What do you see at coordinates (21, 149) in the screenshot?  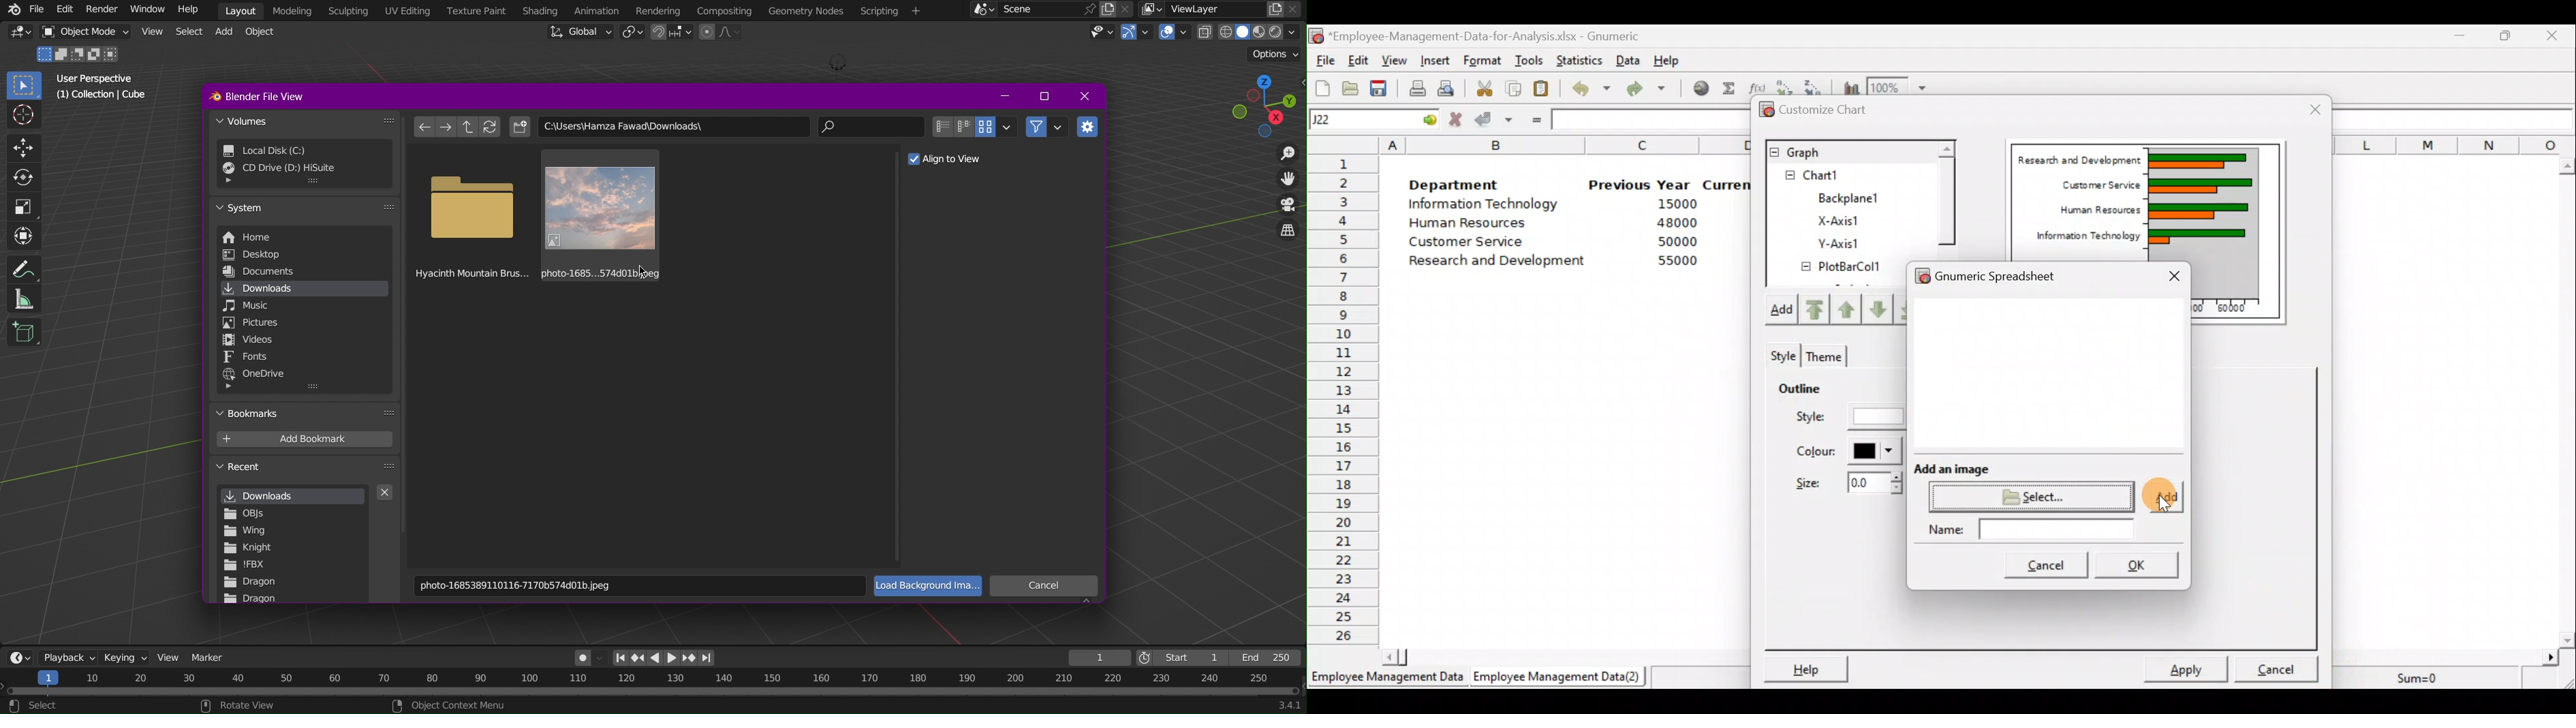 I see `Move` at bounding box center [21, 149].